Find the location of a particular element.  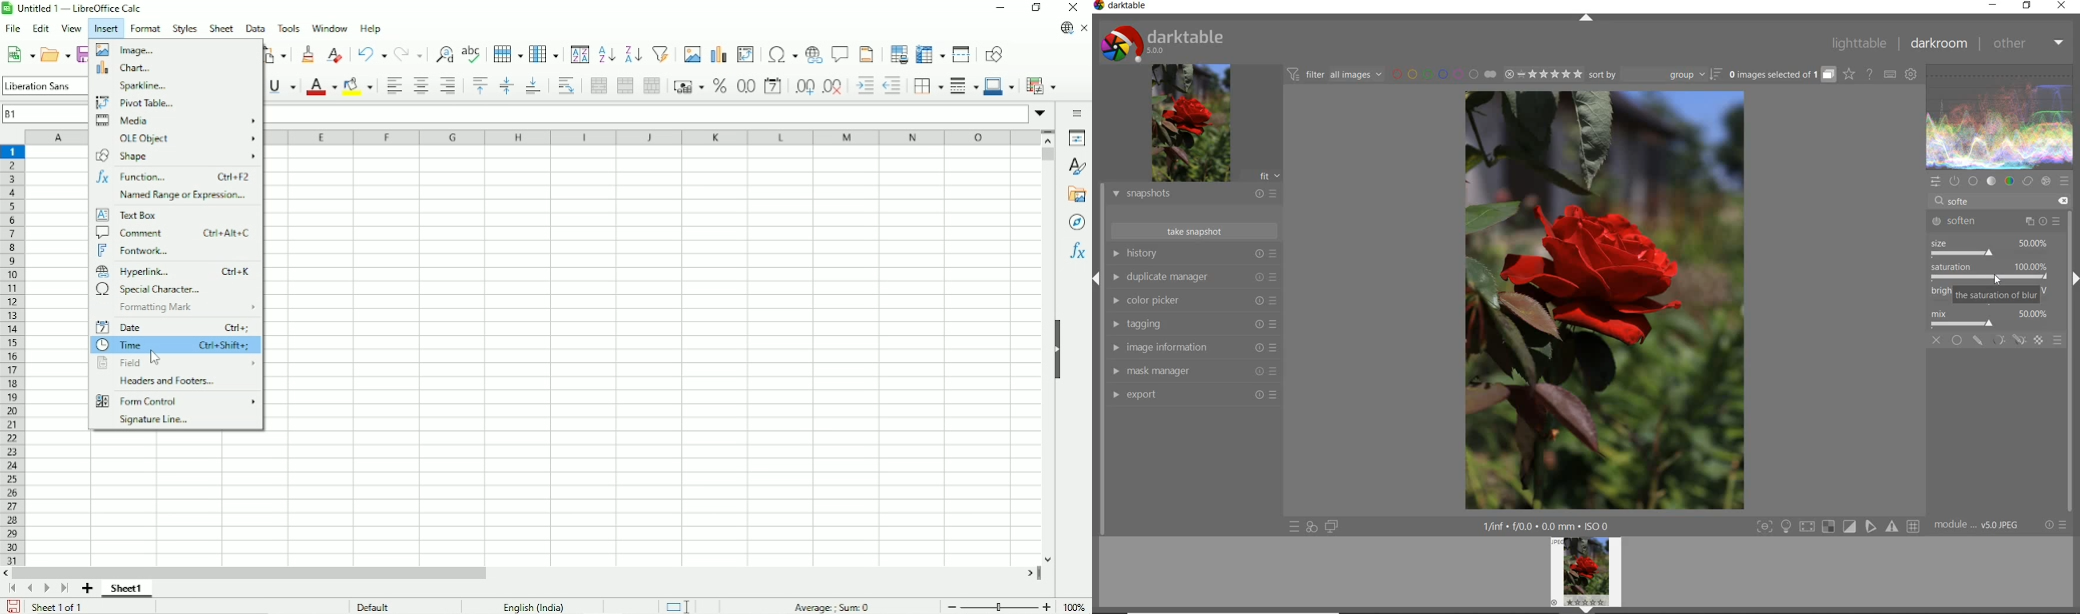

Window is located at coordinates (329, 29).